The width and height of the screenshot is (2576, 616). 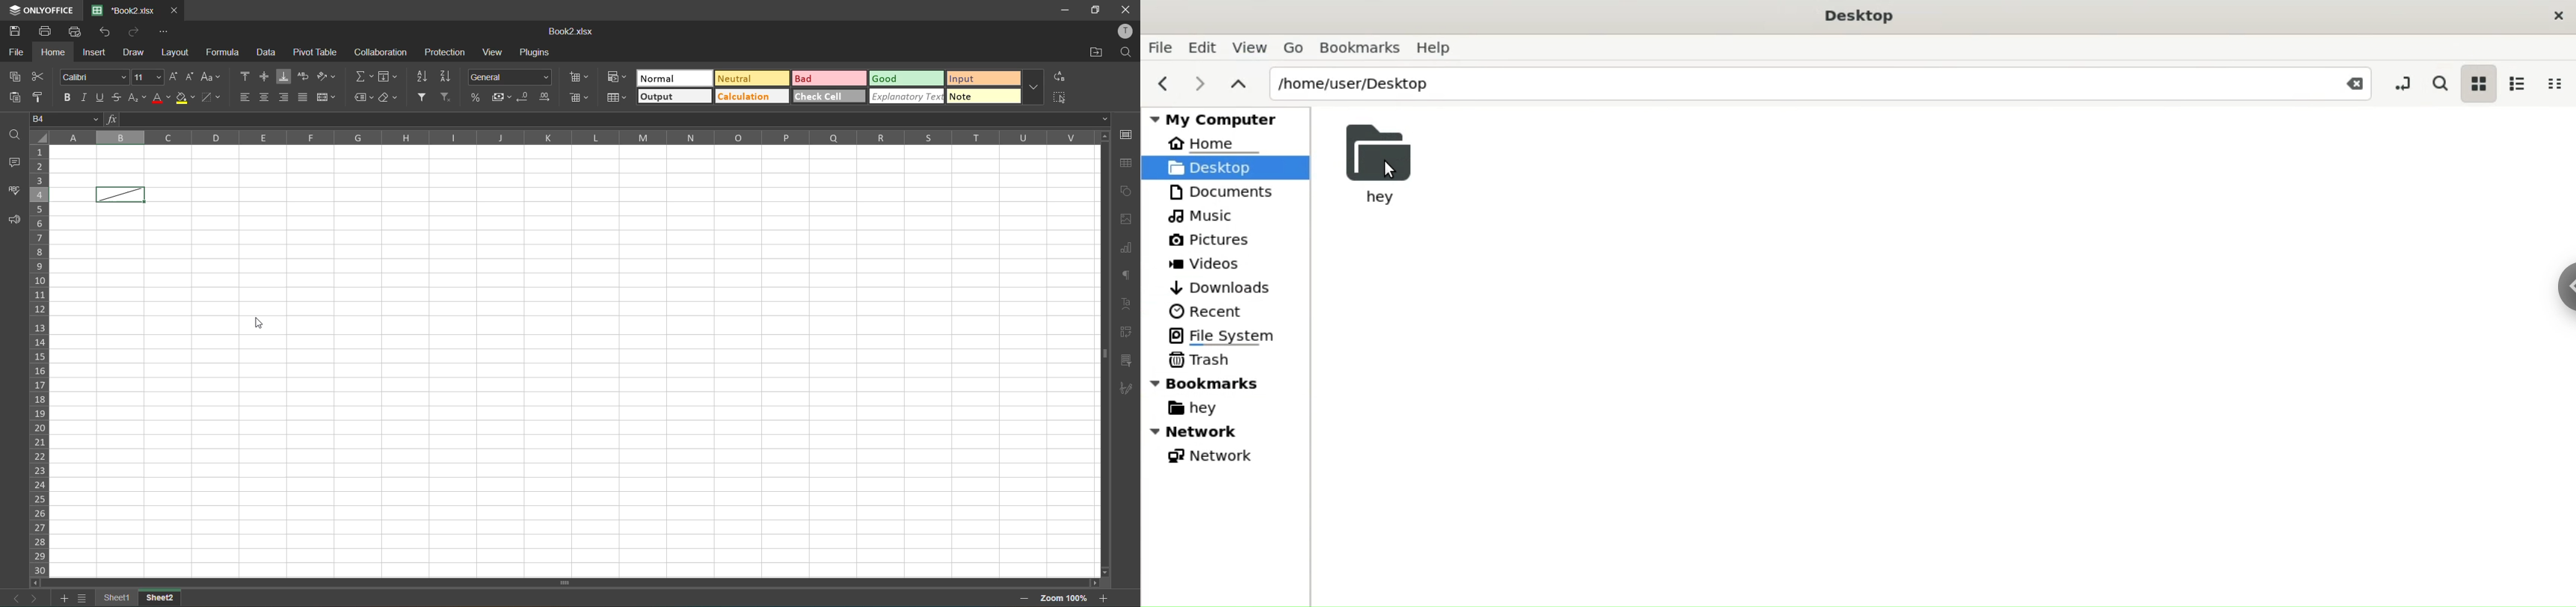 I want to click on Trash, so click(x=1202, y=359).